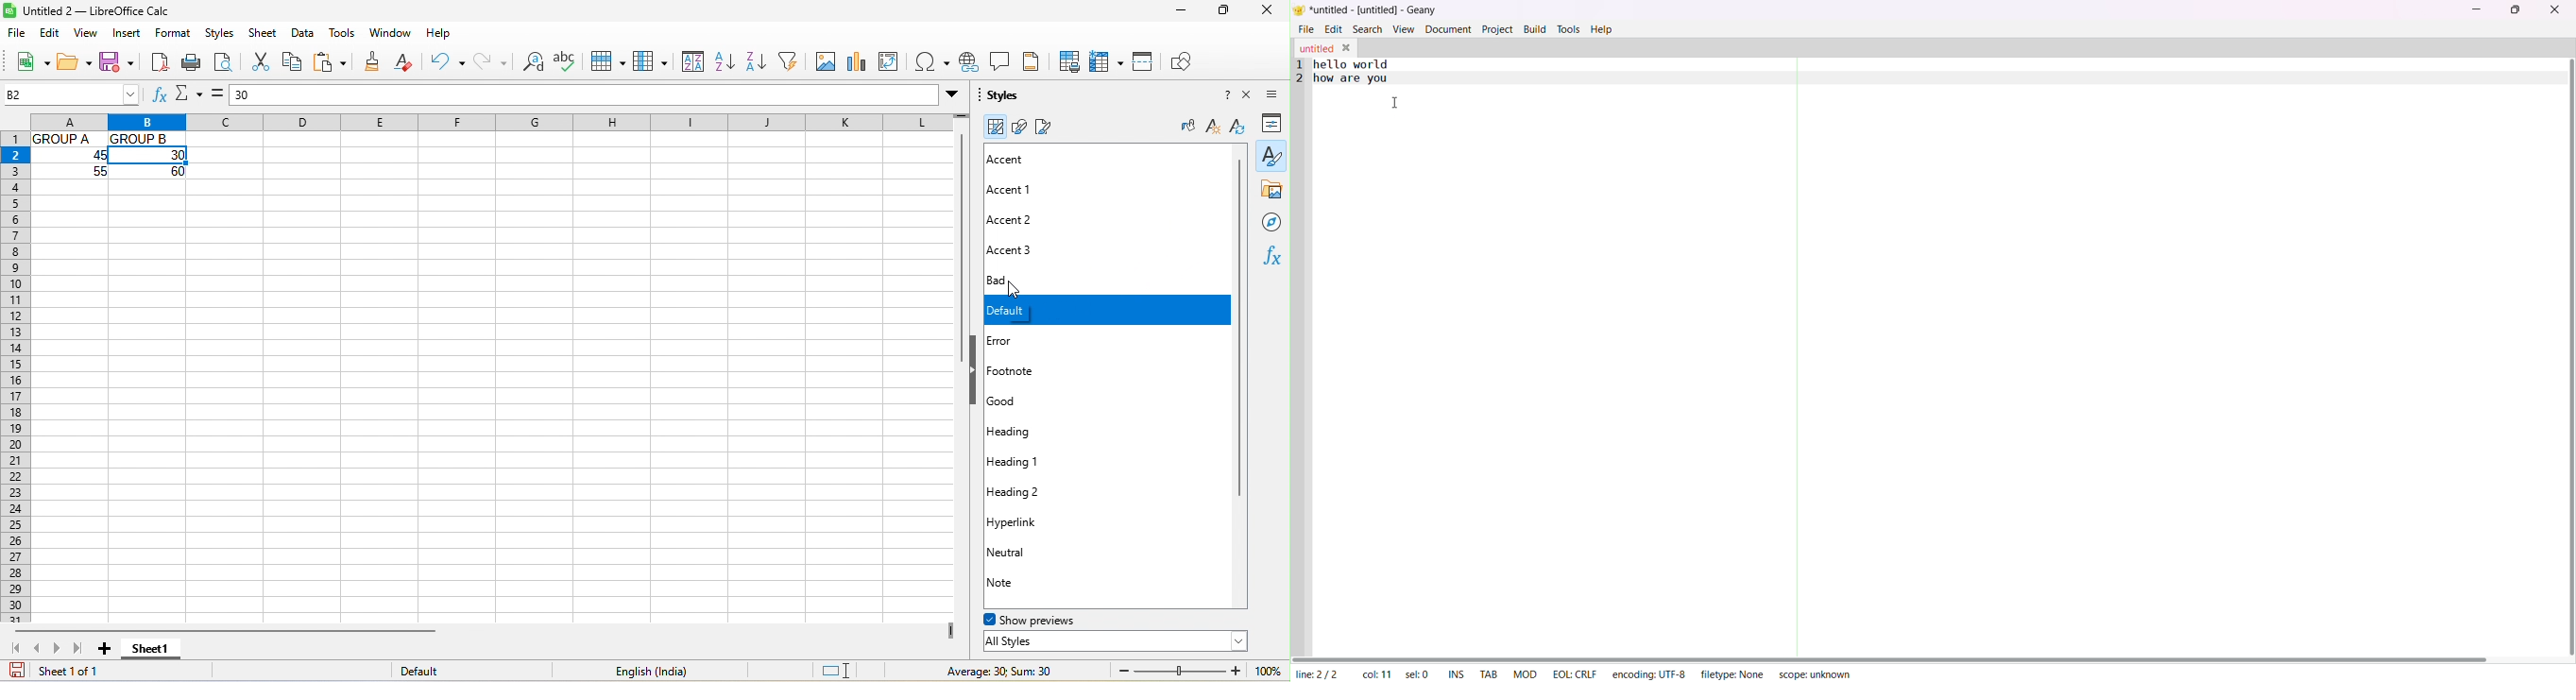 This screenshot has width=2576, height=700. I want to click on split window, so click(1145, 63).